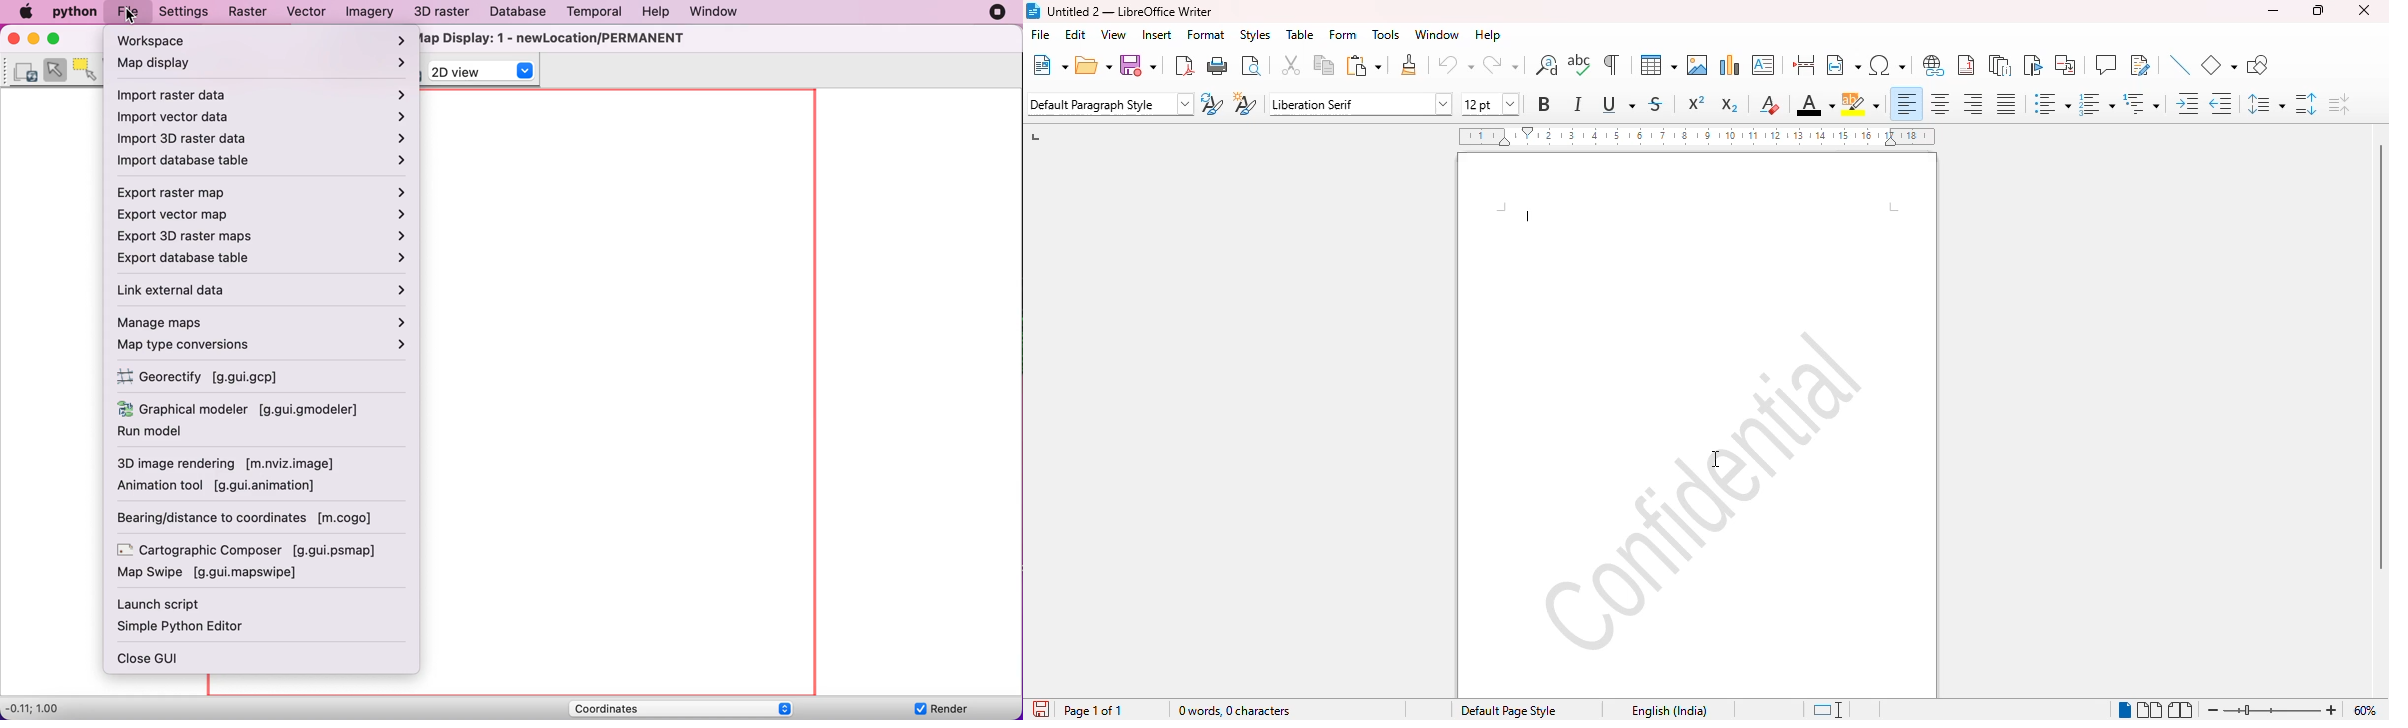 Image resolution: width=2408 pixels, height=728 pixels. What do you see at coordinates (2264, 104) in the screenshot?
I see `set line spacing` at bounding box center [2264, 104].